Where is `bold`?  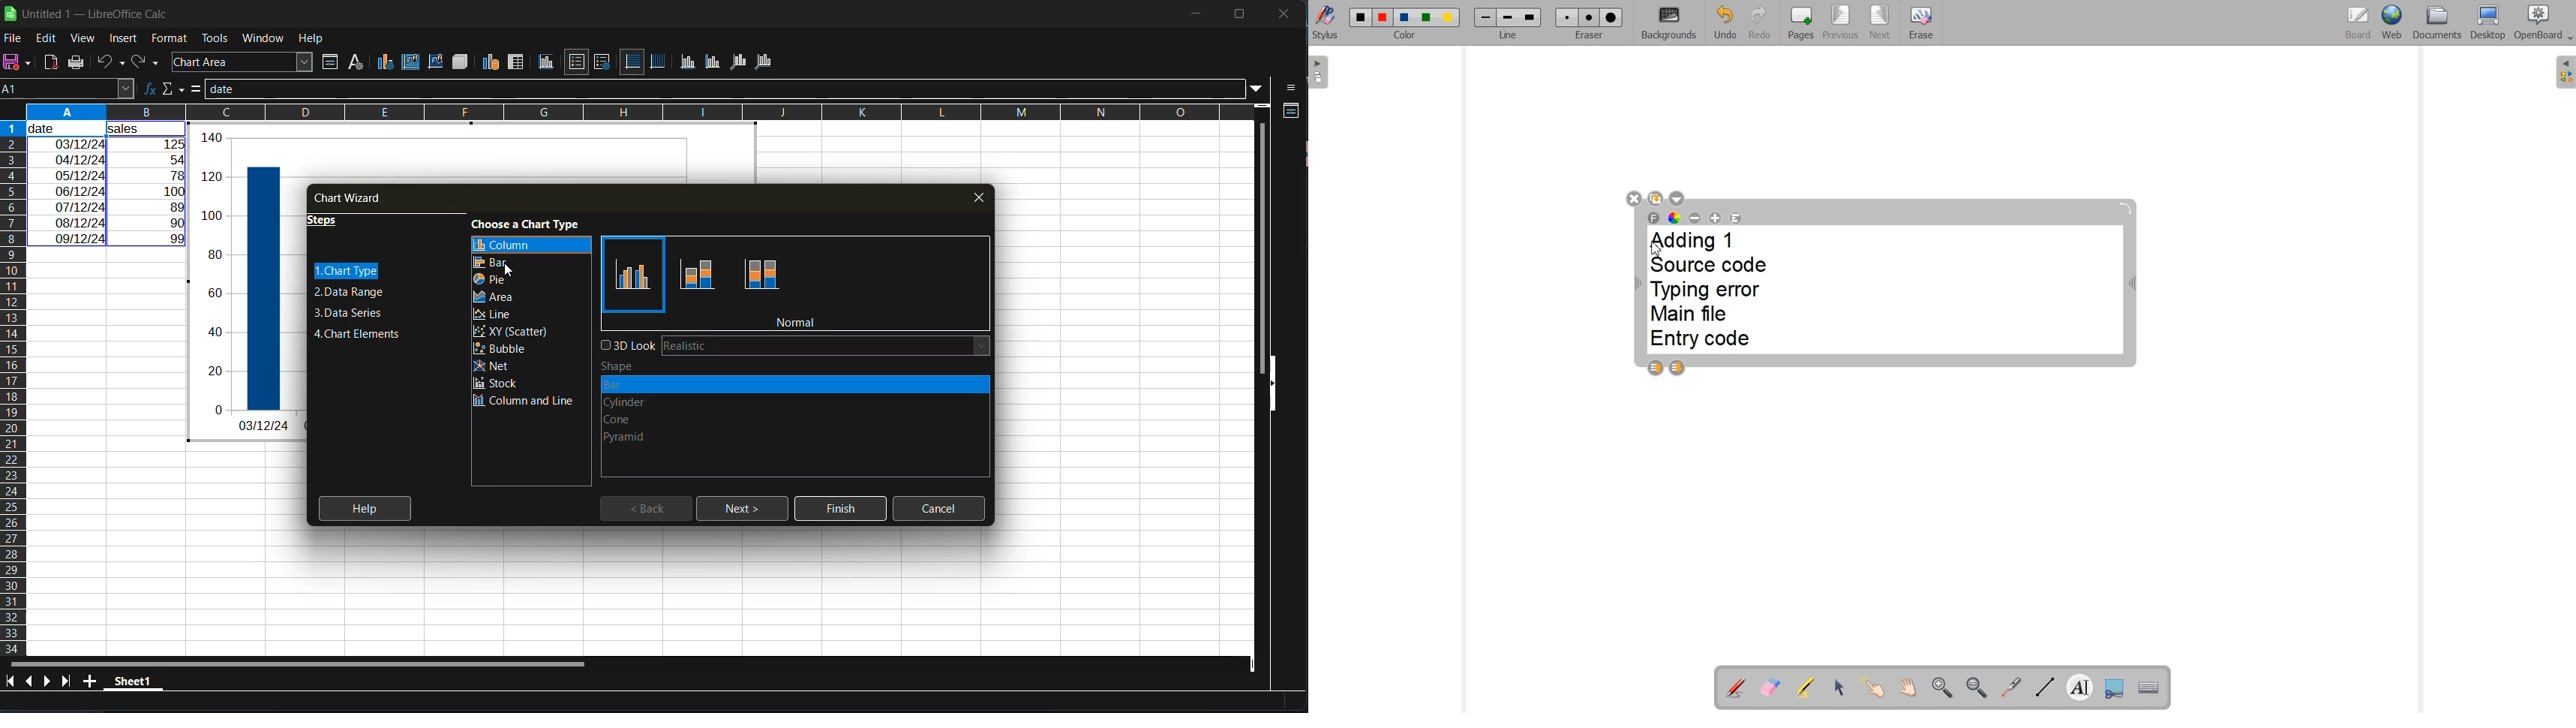
bold is located at coordinates (693, 224).